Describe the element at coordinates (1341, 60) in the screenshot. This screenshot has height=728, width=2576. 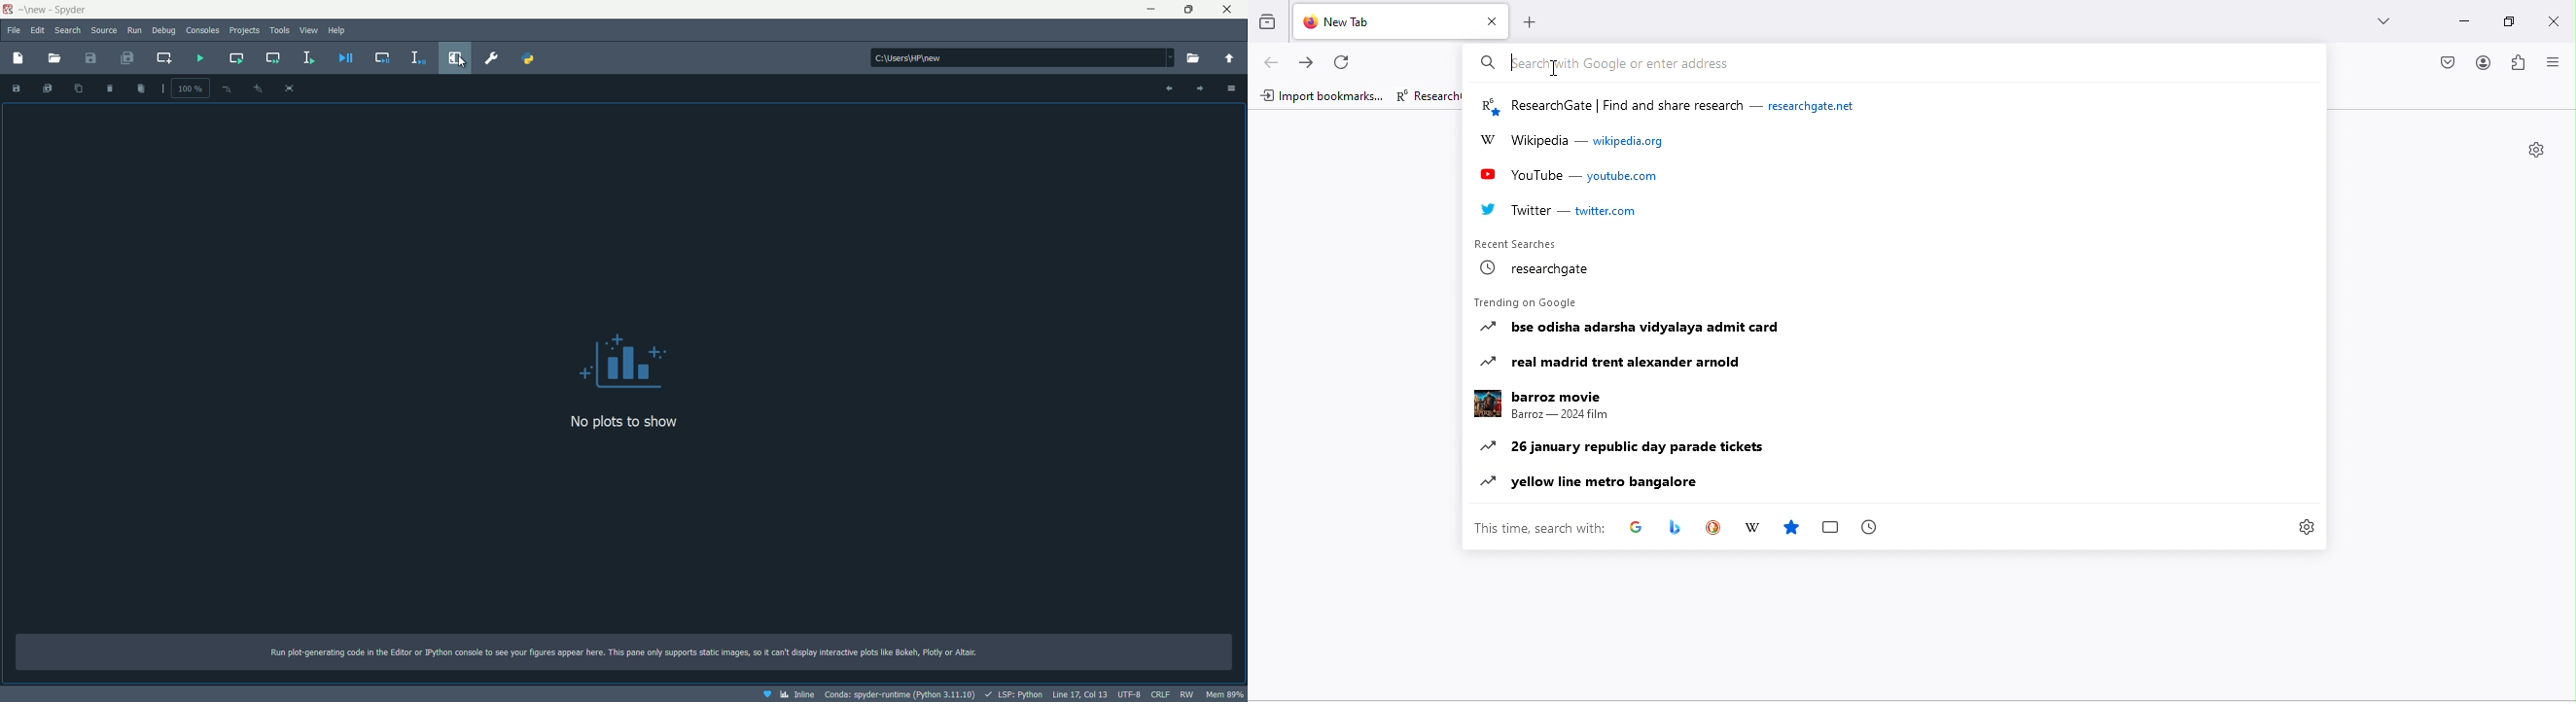
I see `refresh` at that location.